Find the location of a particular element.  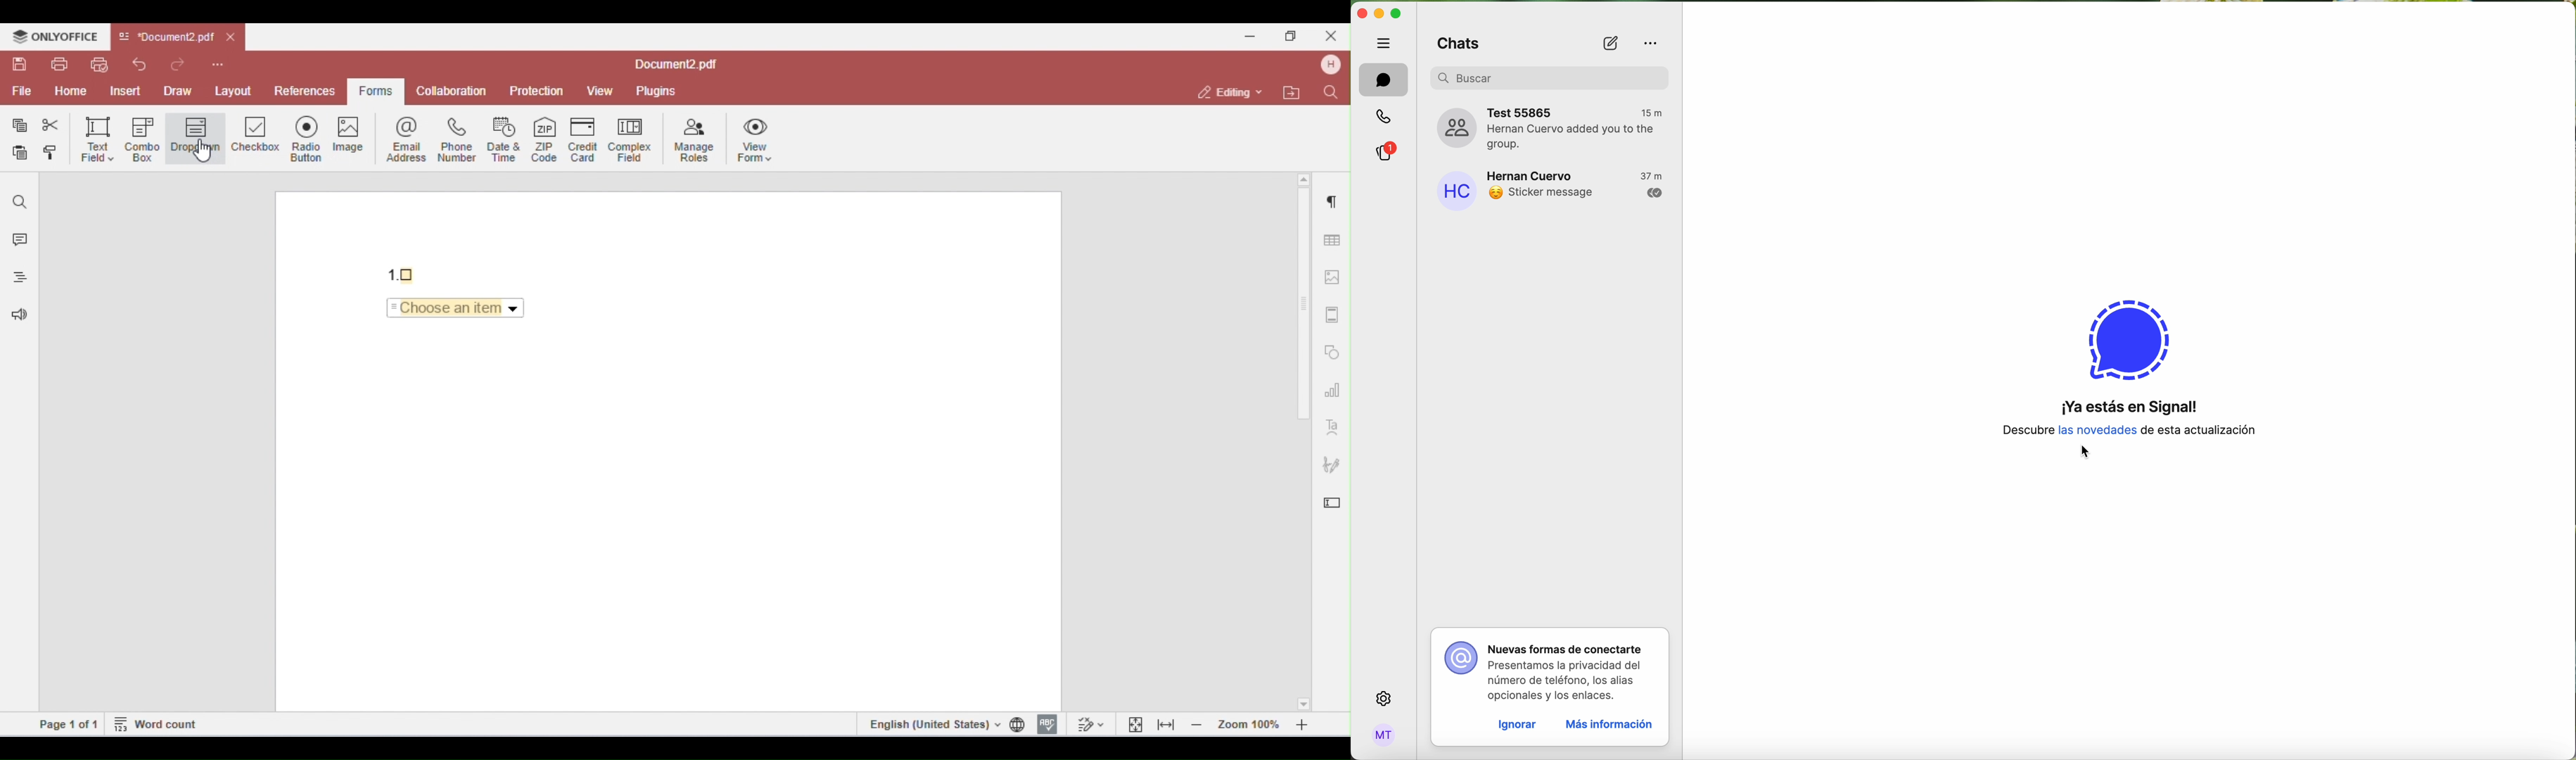

more options is located at coordinates (1652, 44).